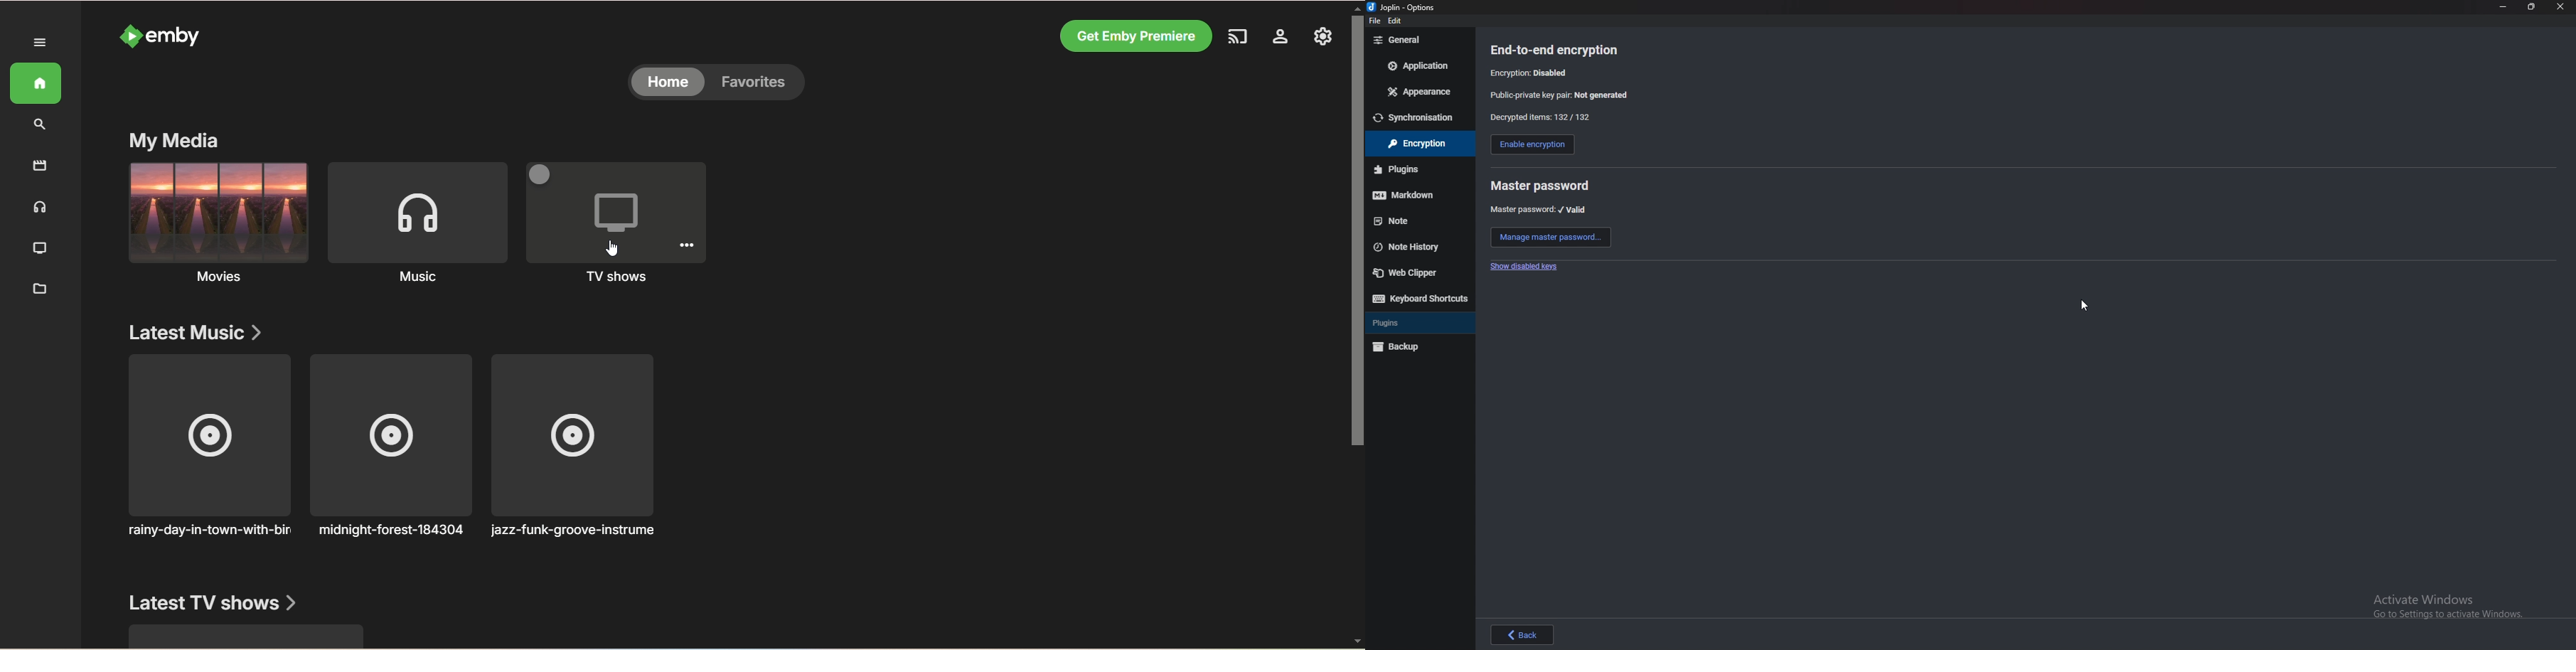 The width and height of the screenshot is (2576, 672). What do you see at coordinates (1539, 117) in the screenshot?
I see `decrypted items` at bounding box center [1539, 117].